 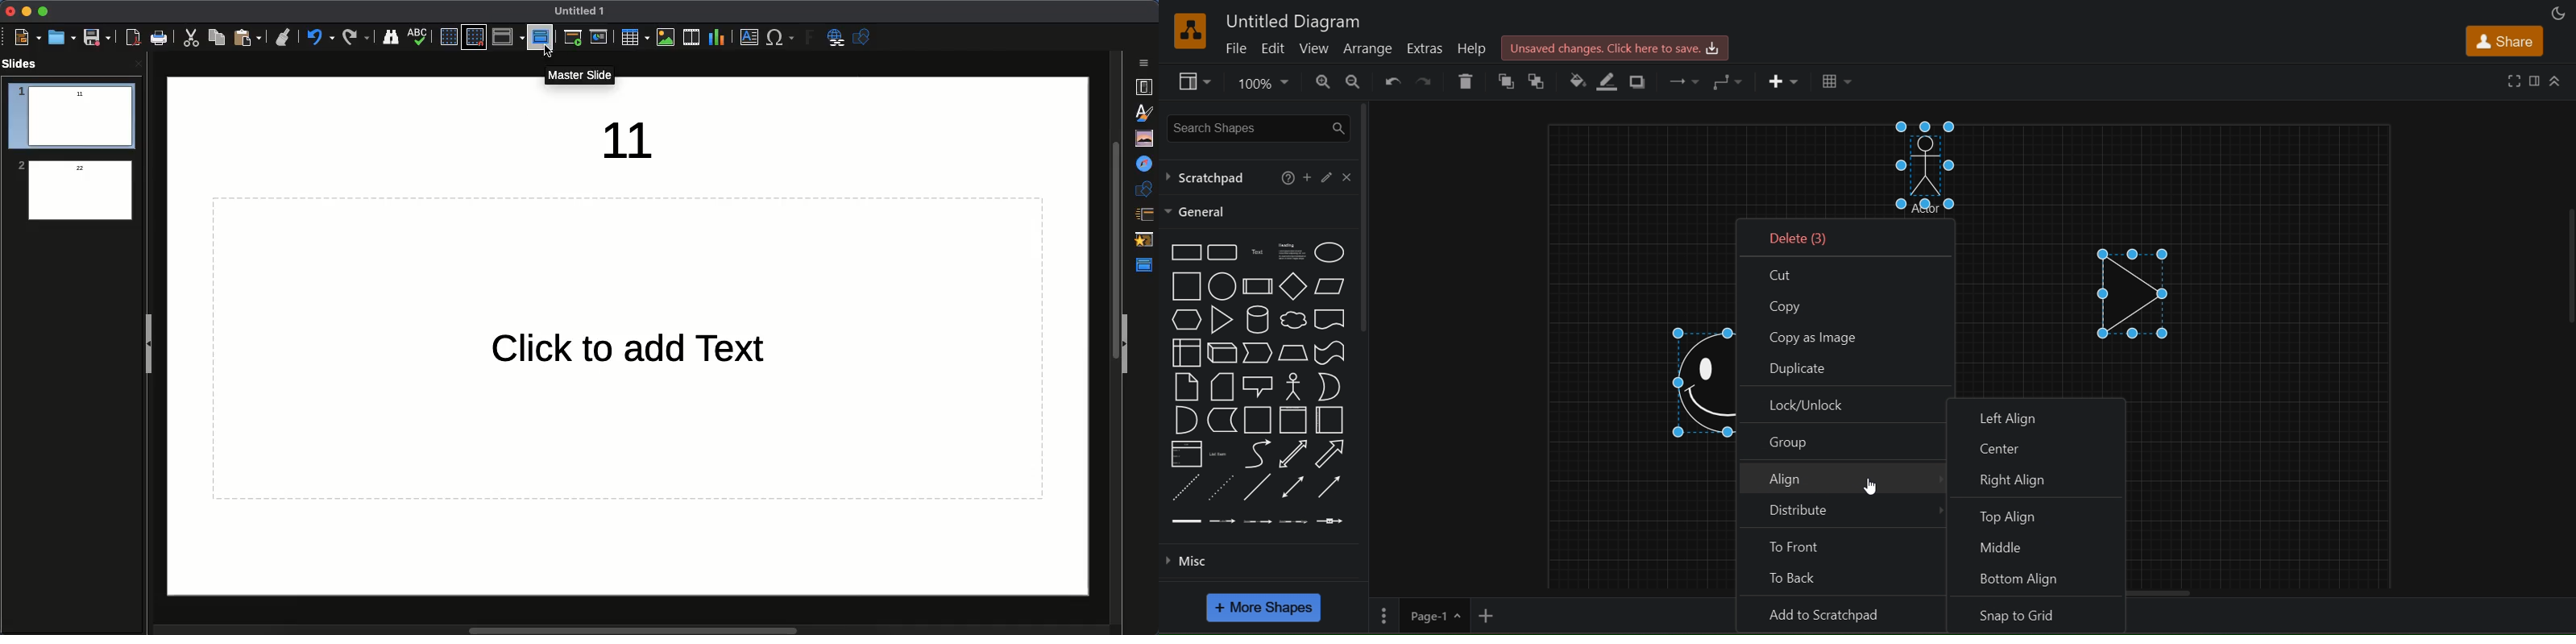 I want to click on edit, so click(x=1329, y=177).